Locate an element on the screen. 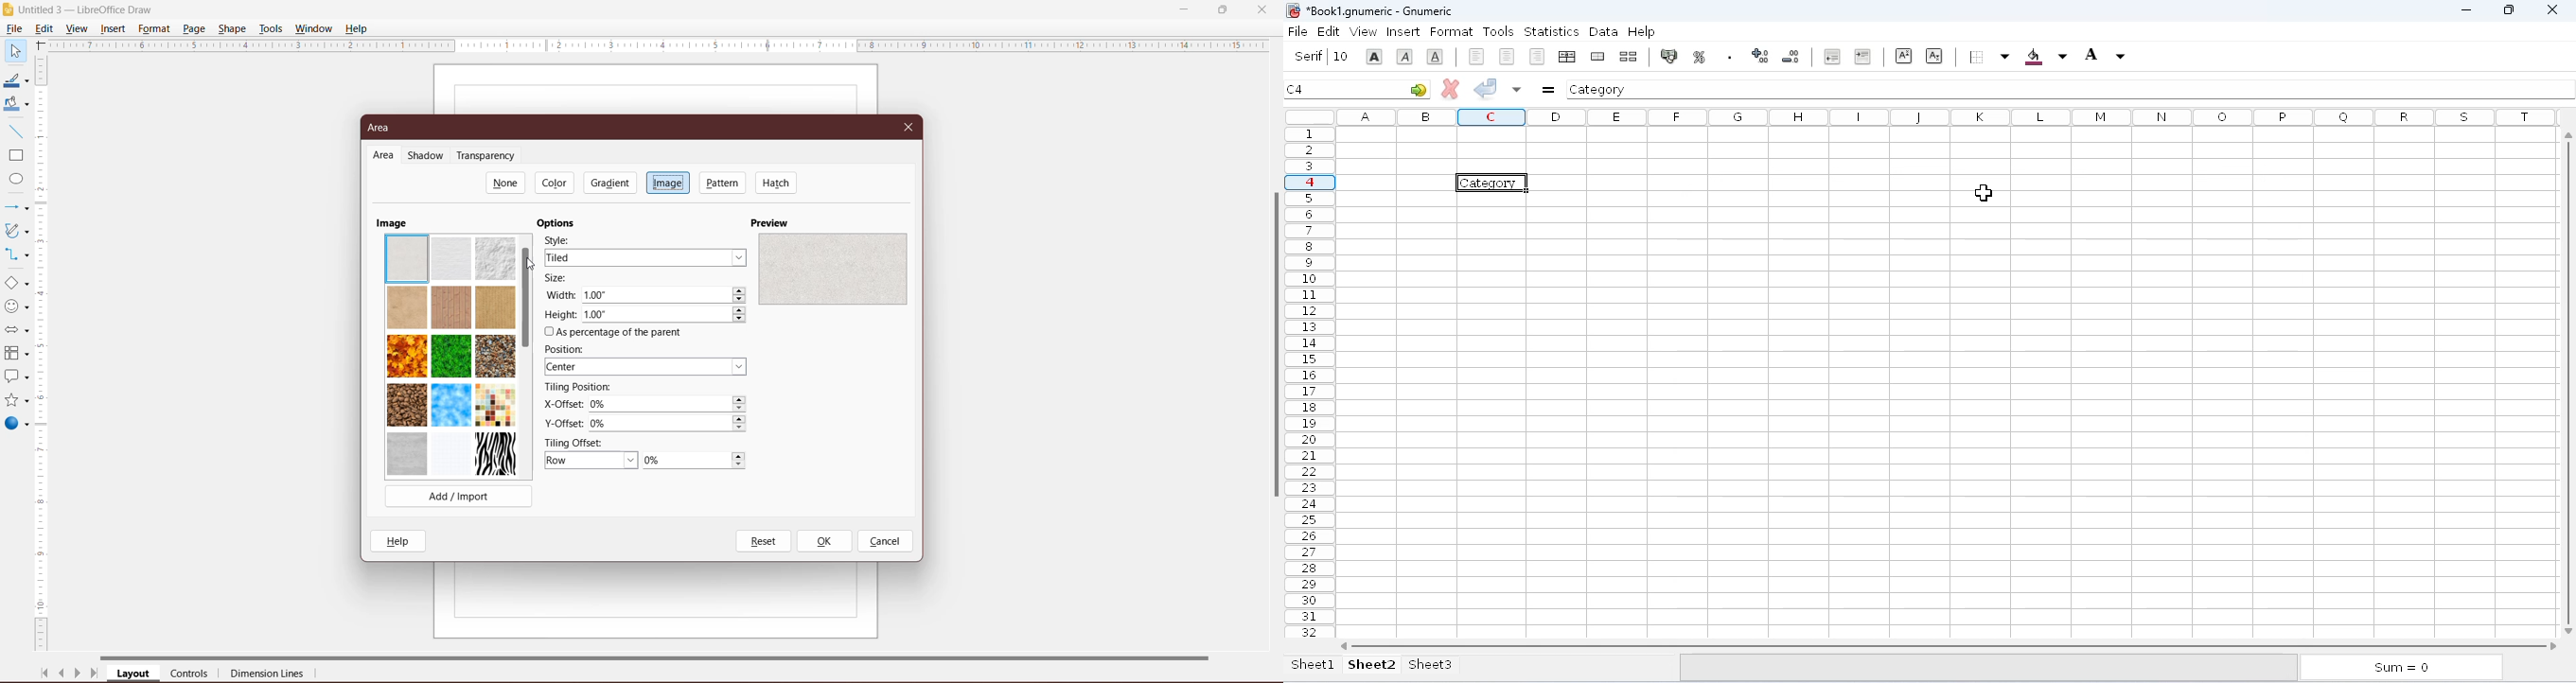 The width and height of the screenshot is (2576, 700). Height is located at coordinates (560, 315).